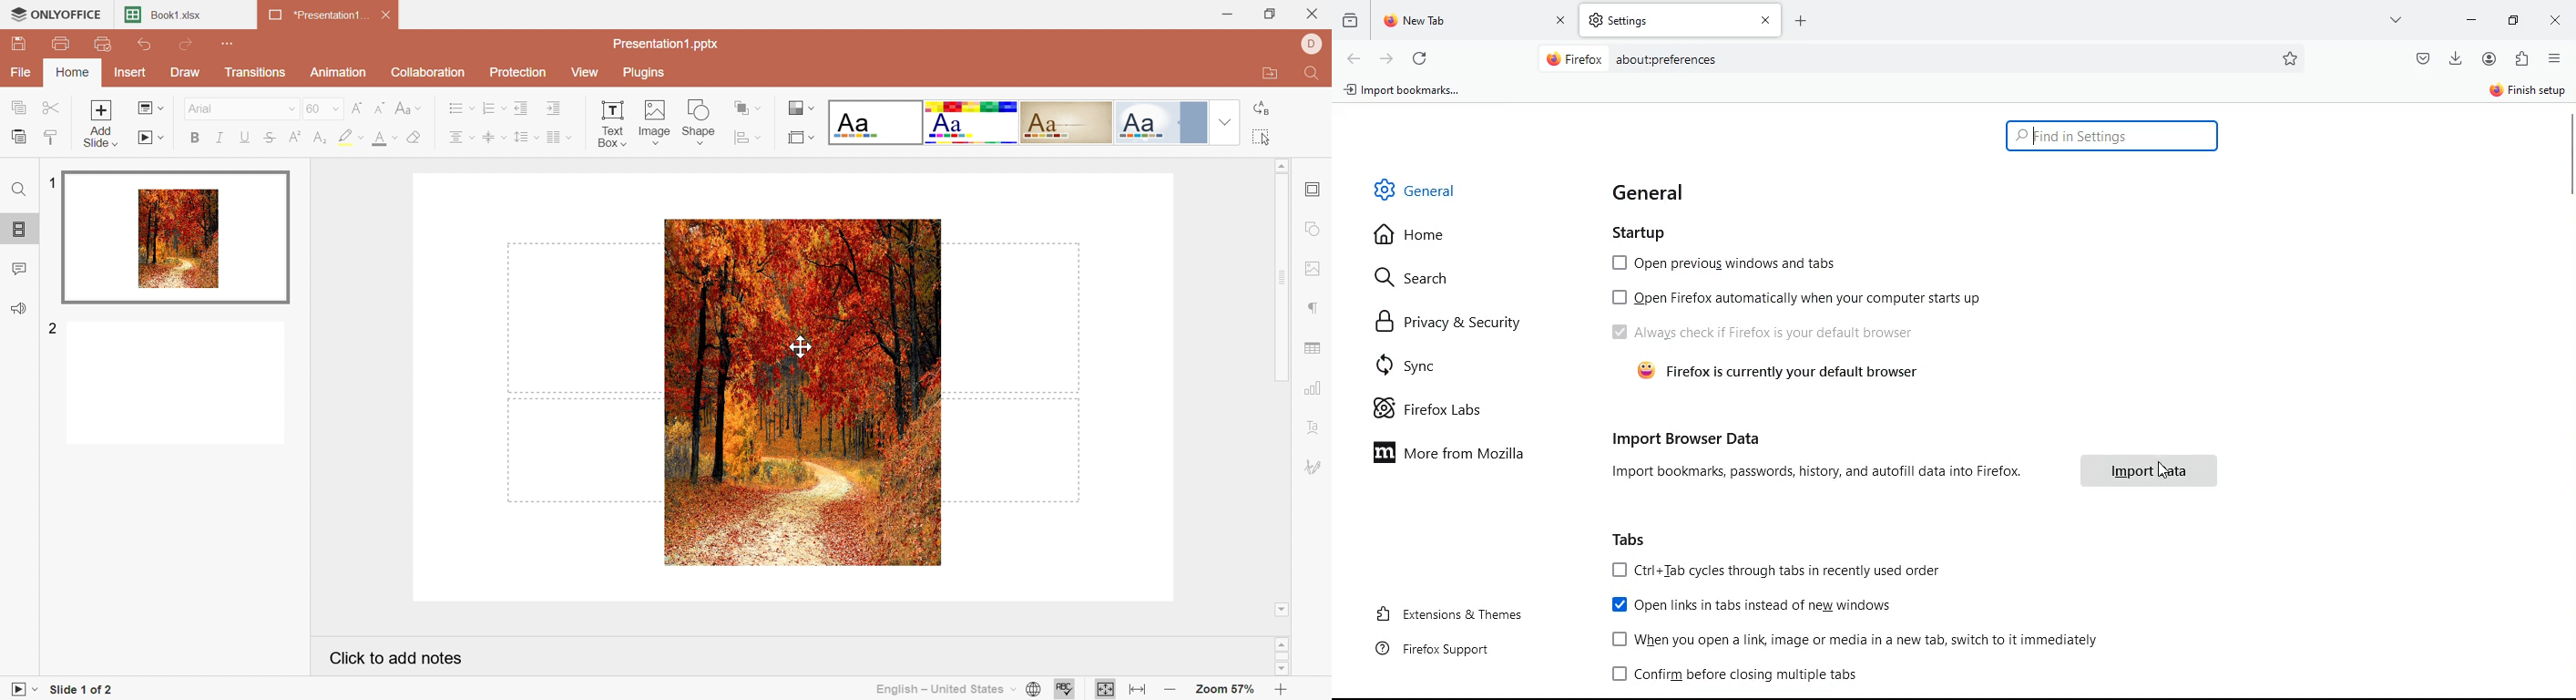 The height and width of the screenshot is (700, 2576). Describe the element at coordinates (241, 109) in the screenshot. I see `Arial` at that location.